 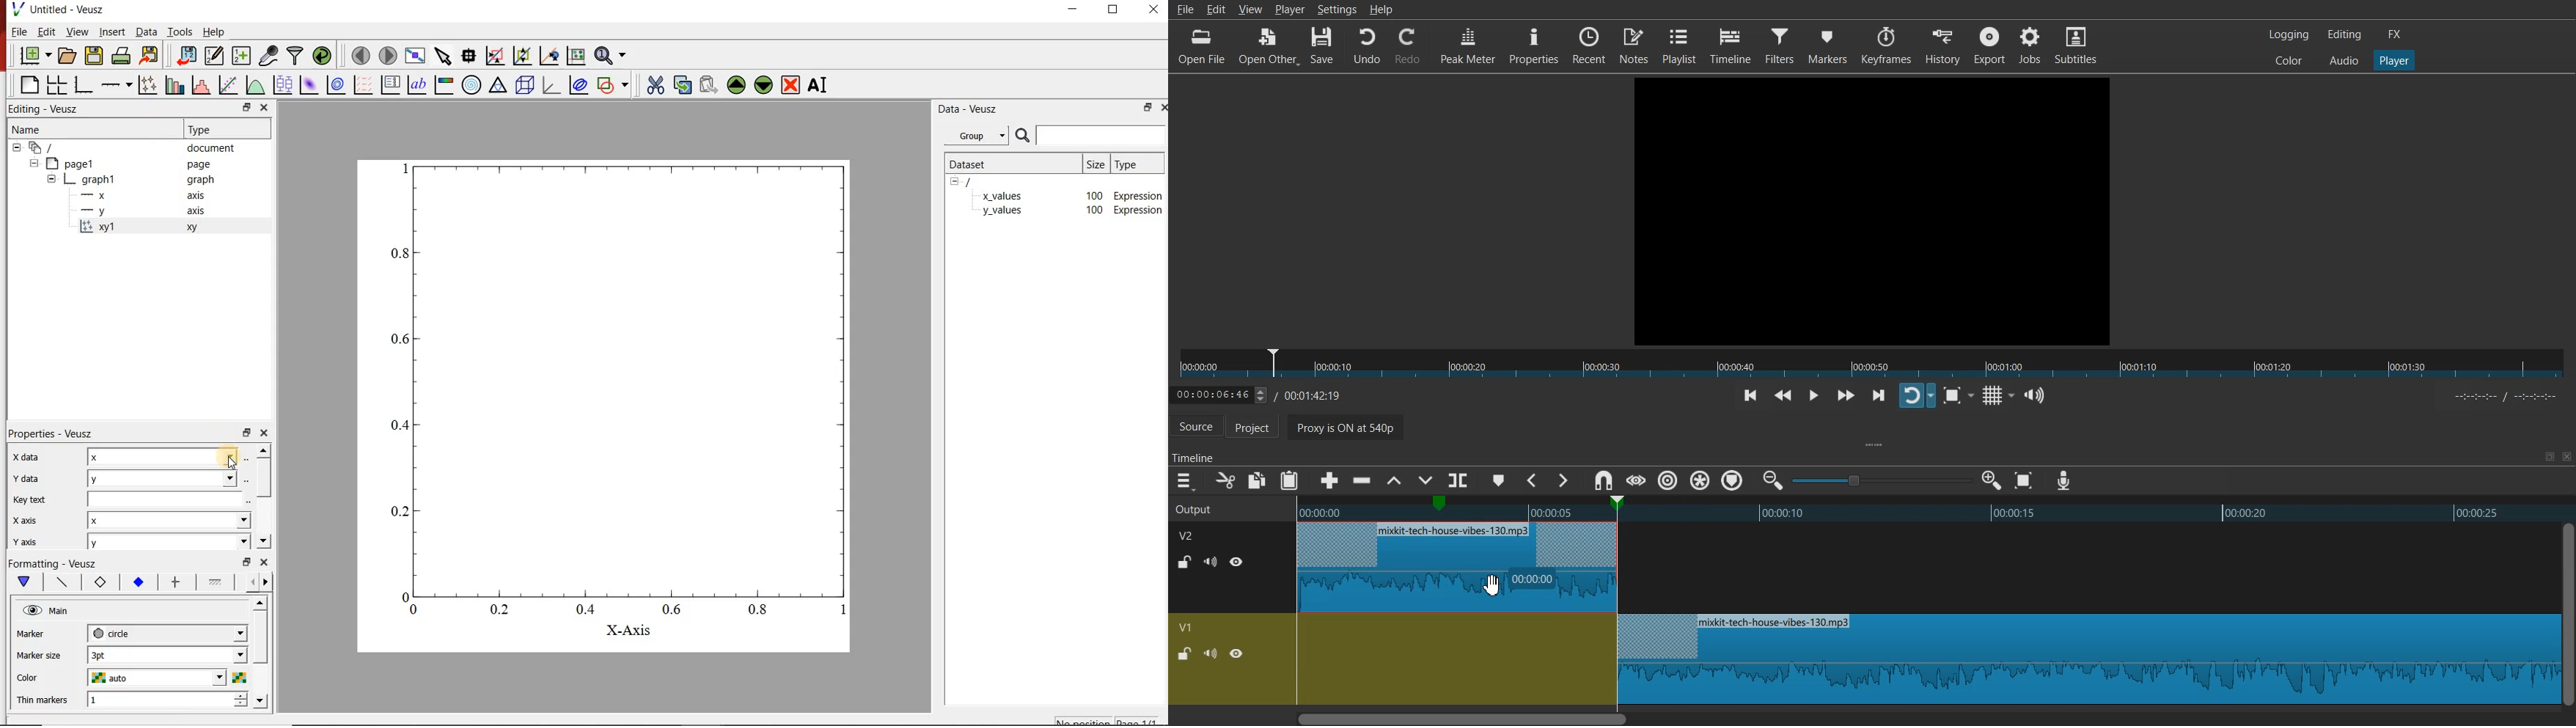 I want to click on Zoom timeline to Fit, so click(x=2024, y=480).